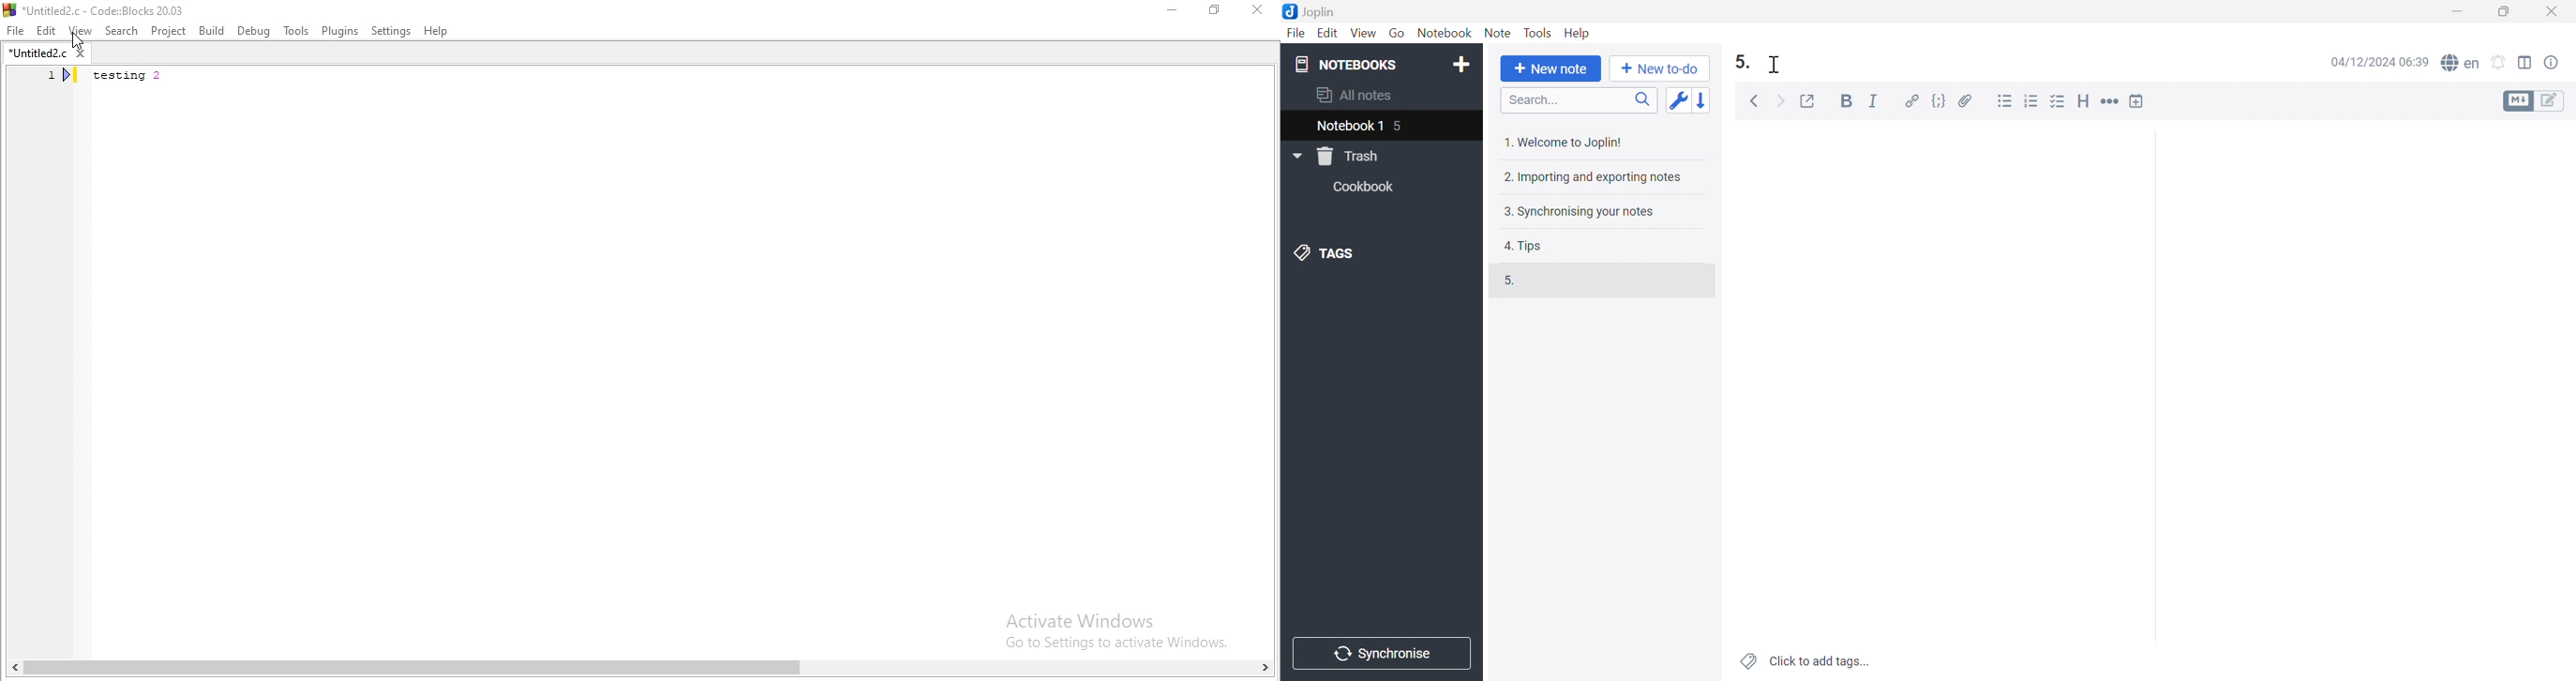 The image size is (2576, 700). Describe the element at coordinates (2556, 10) in the screenshot. I see `Close` at that location.